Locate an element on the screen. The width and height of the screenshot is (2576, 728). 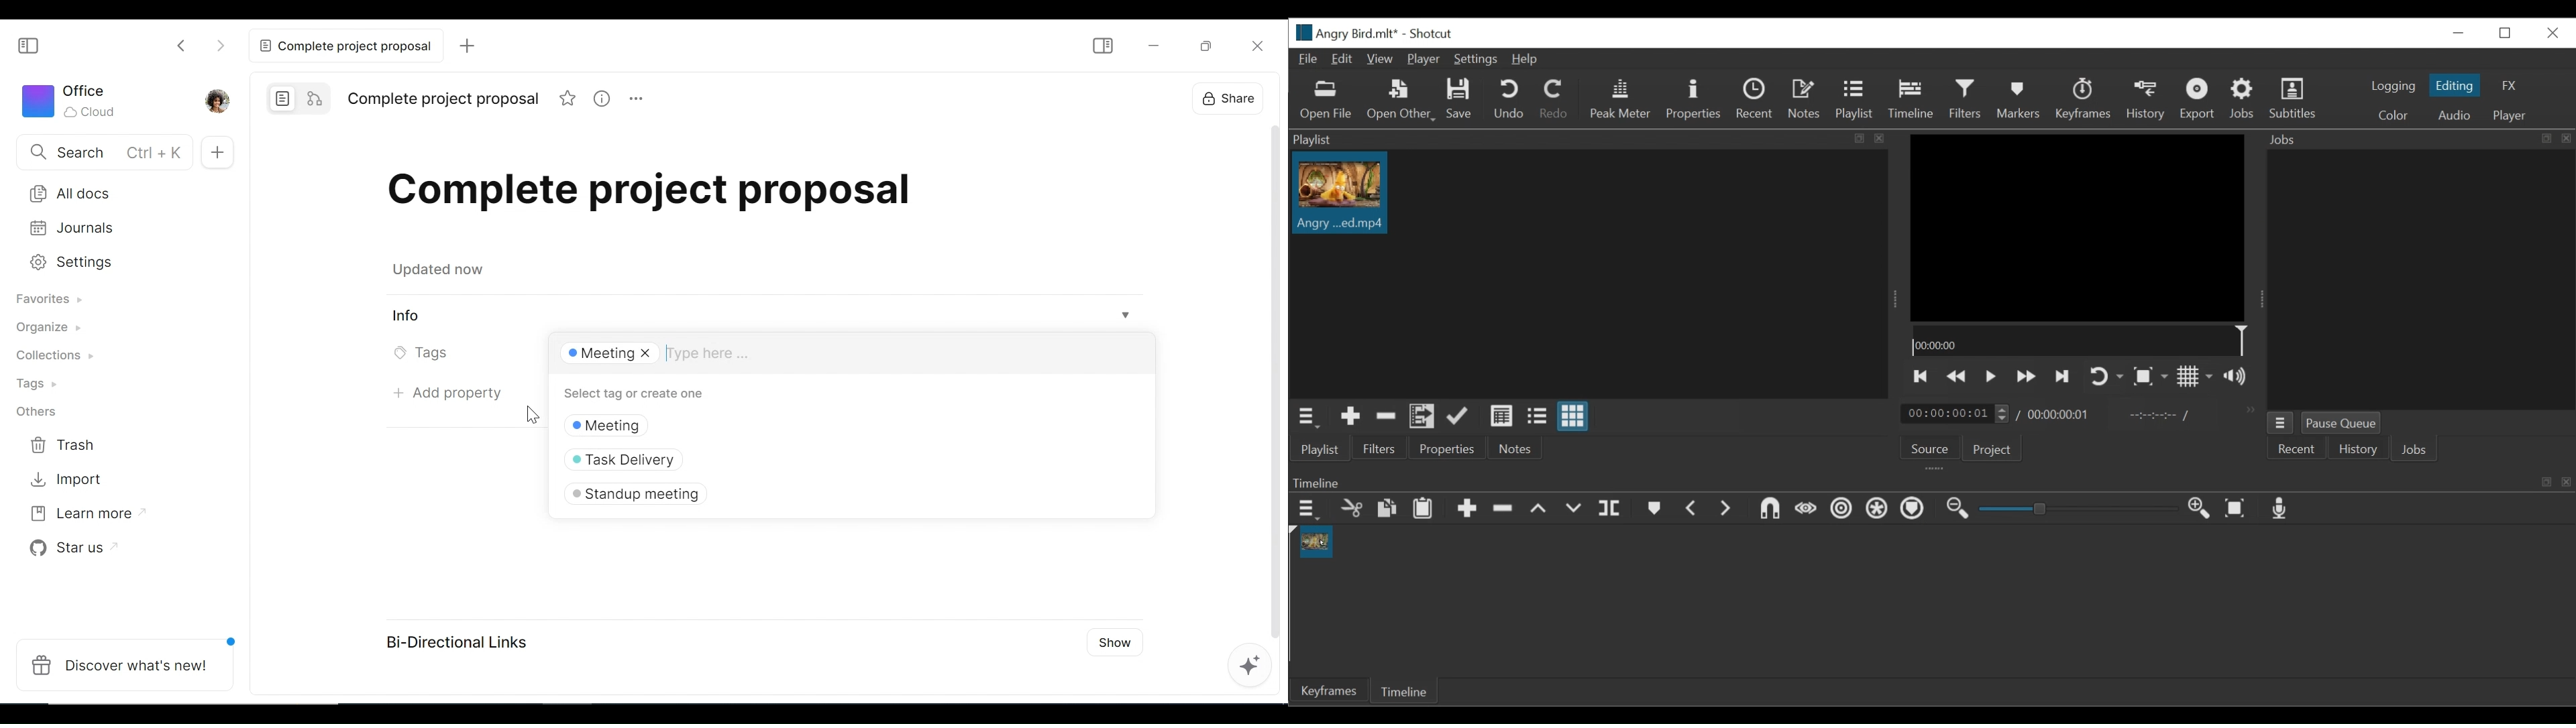
Clip is located at coordinates (1342, 193).